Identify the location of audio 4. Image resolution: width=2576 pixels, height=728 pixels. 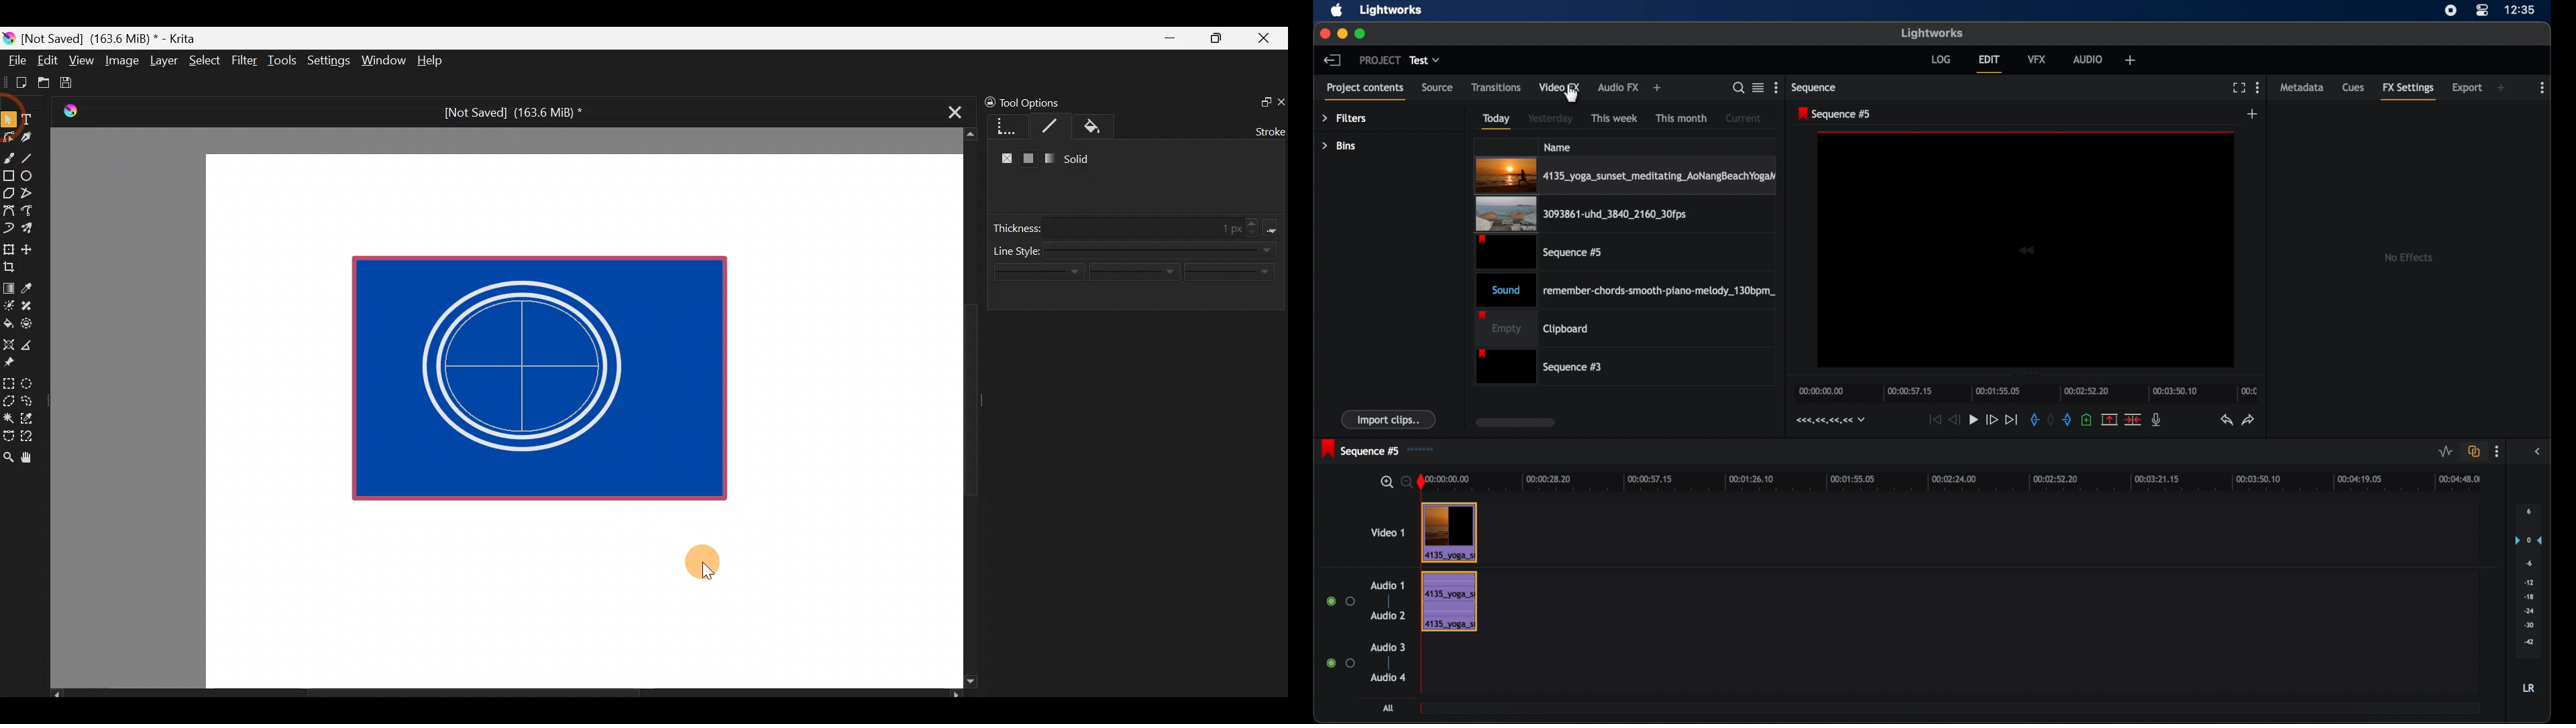
(1389, 676).